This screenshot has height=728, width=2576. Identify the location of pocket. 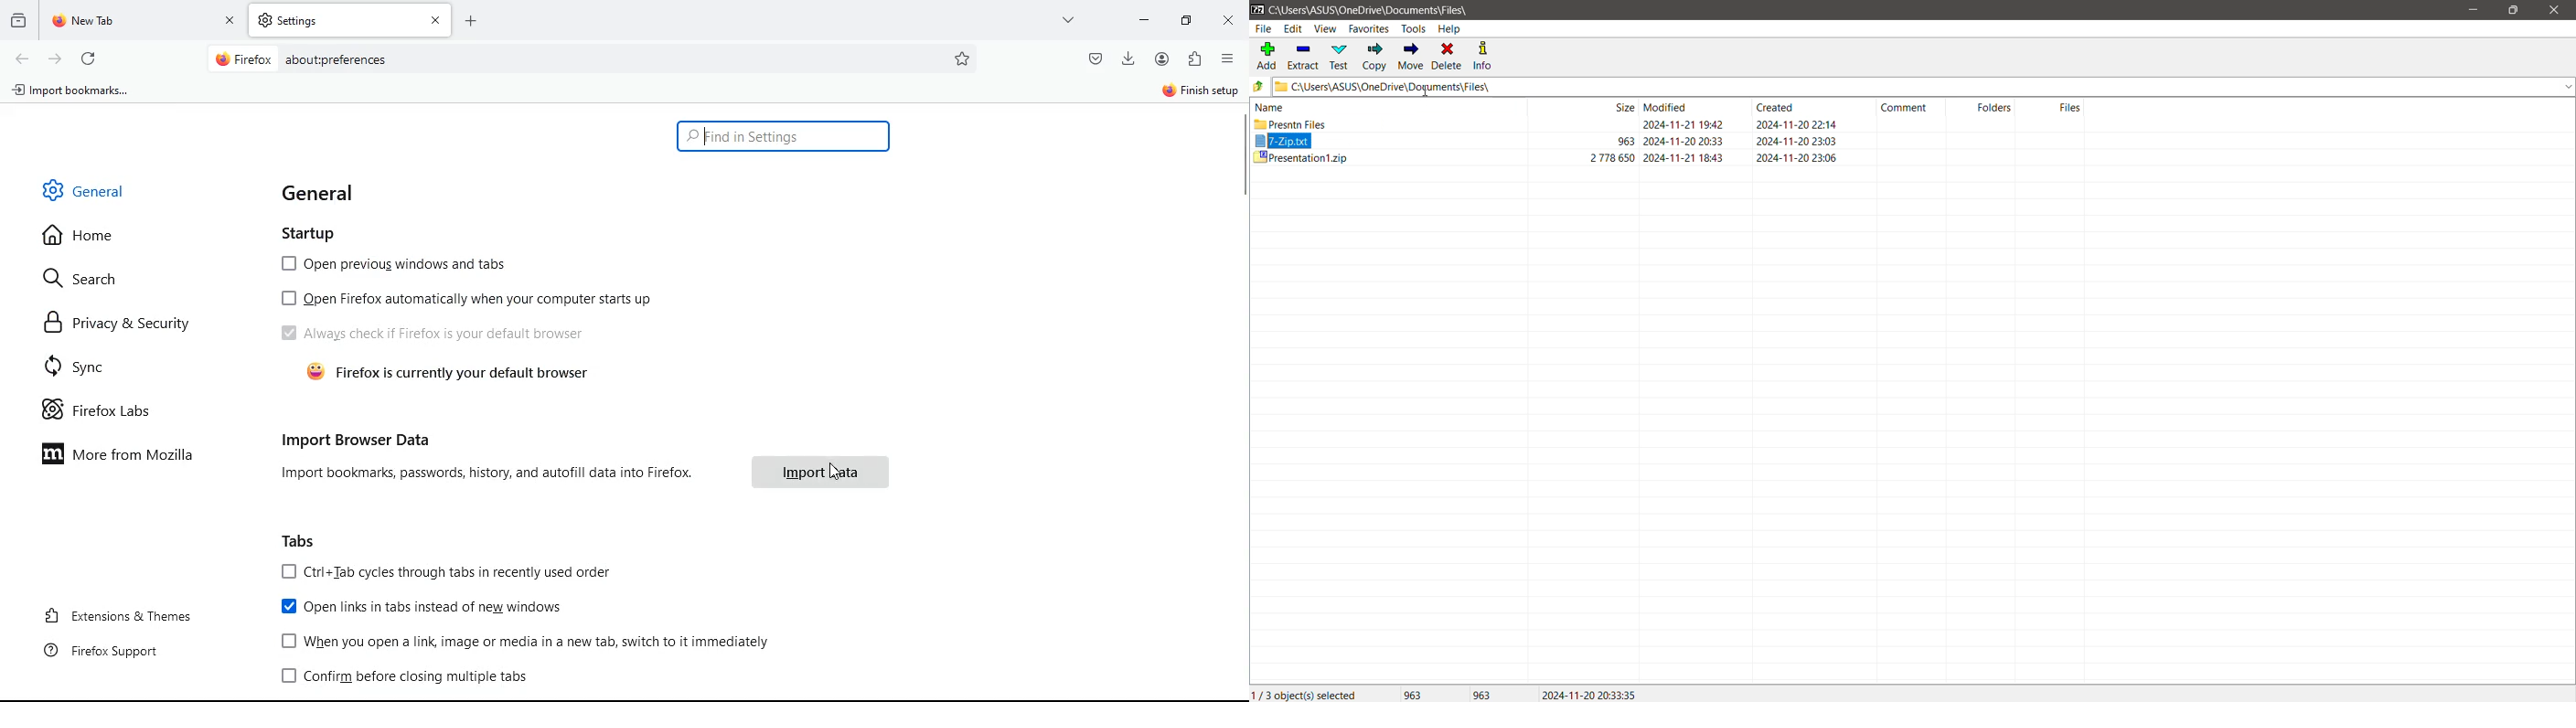
(1094, 59).